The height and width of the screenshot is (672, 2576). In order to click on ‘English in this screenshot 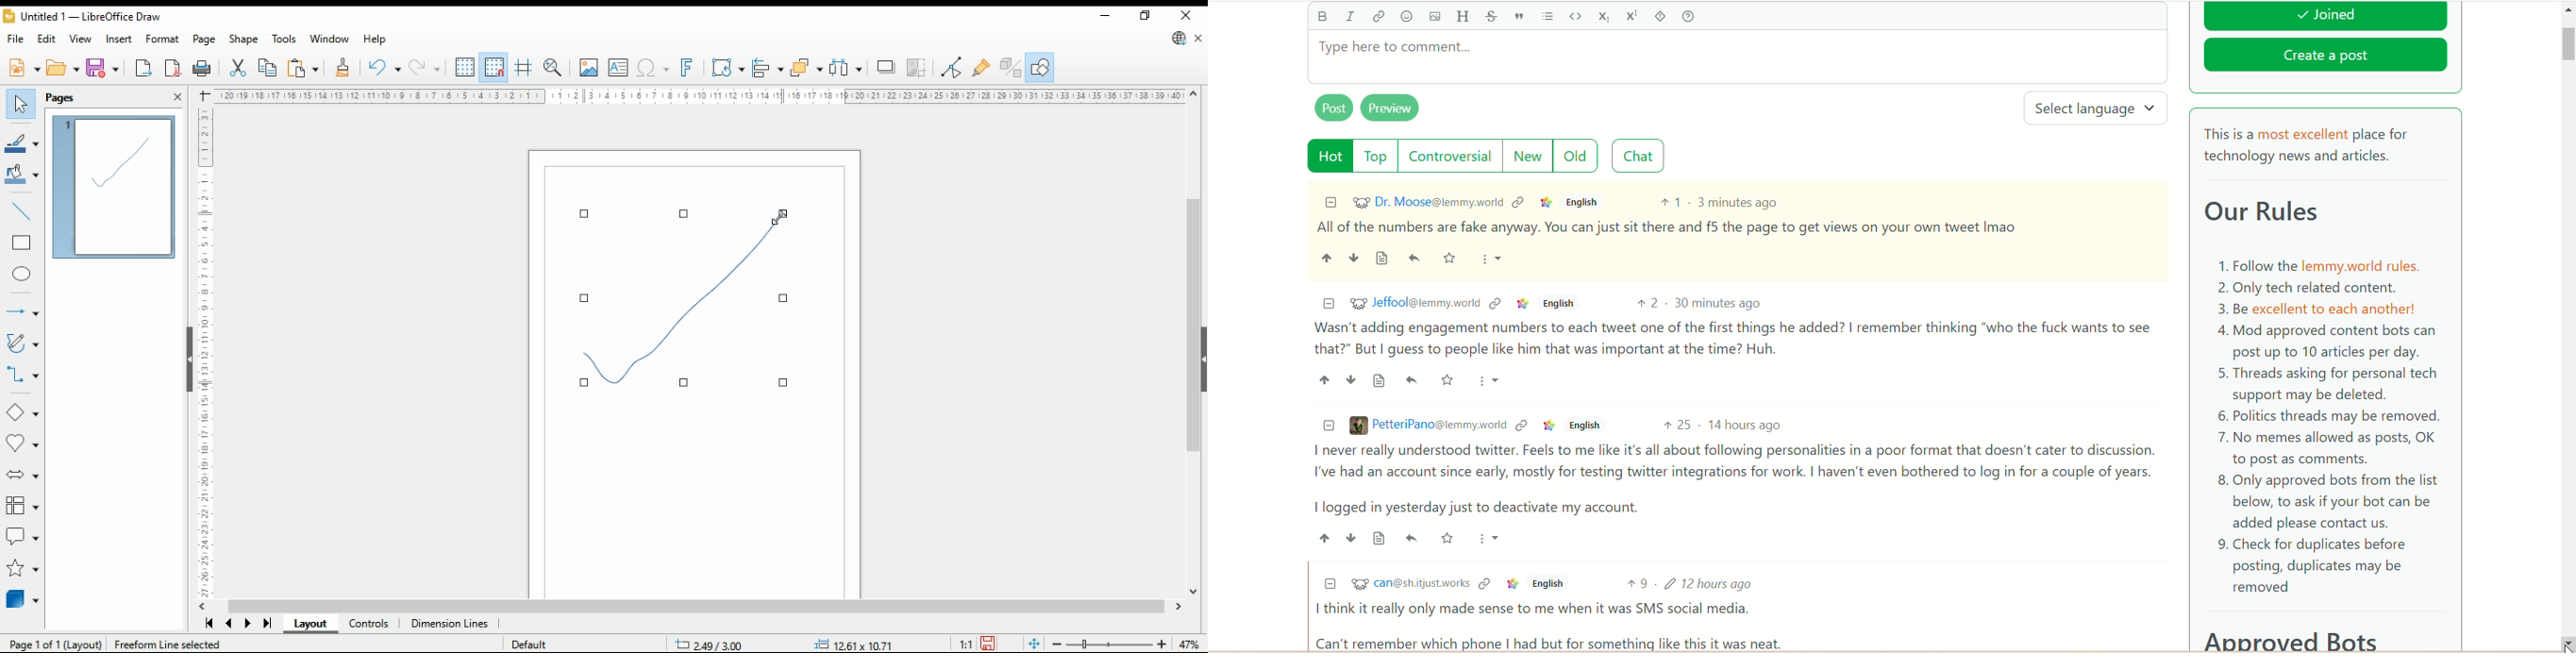, I will do `click(1546, 584)`.